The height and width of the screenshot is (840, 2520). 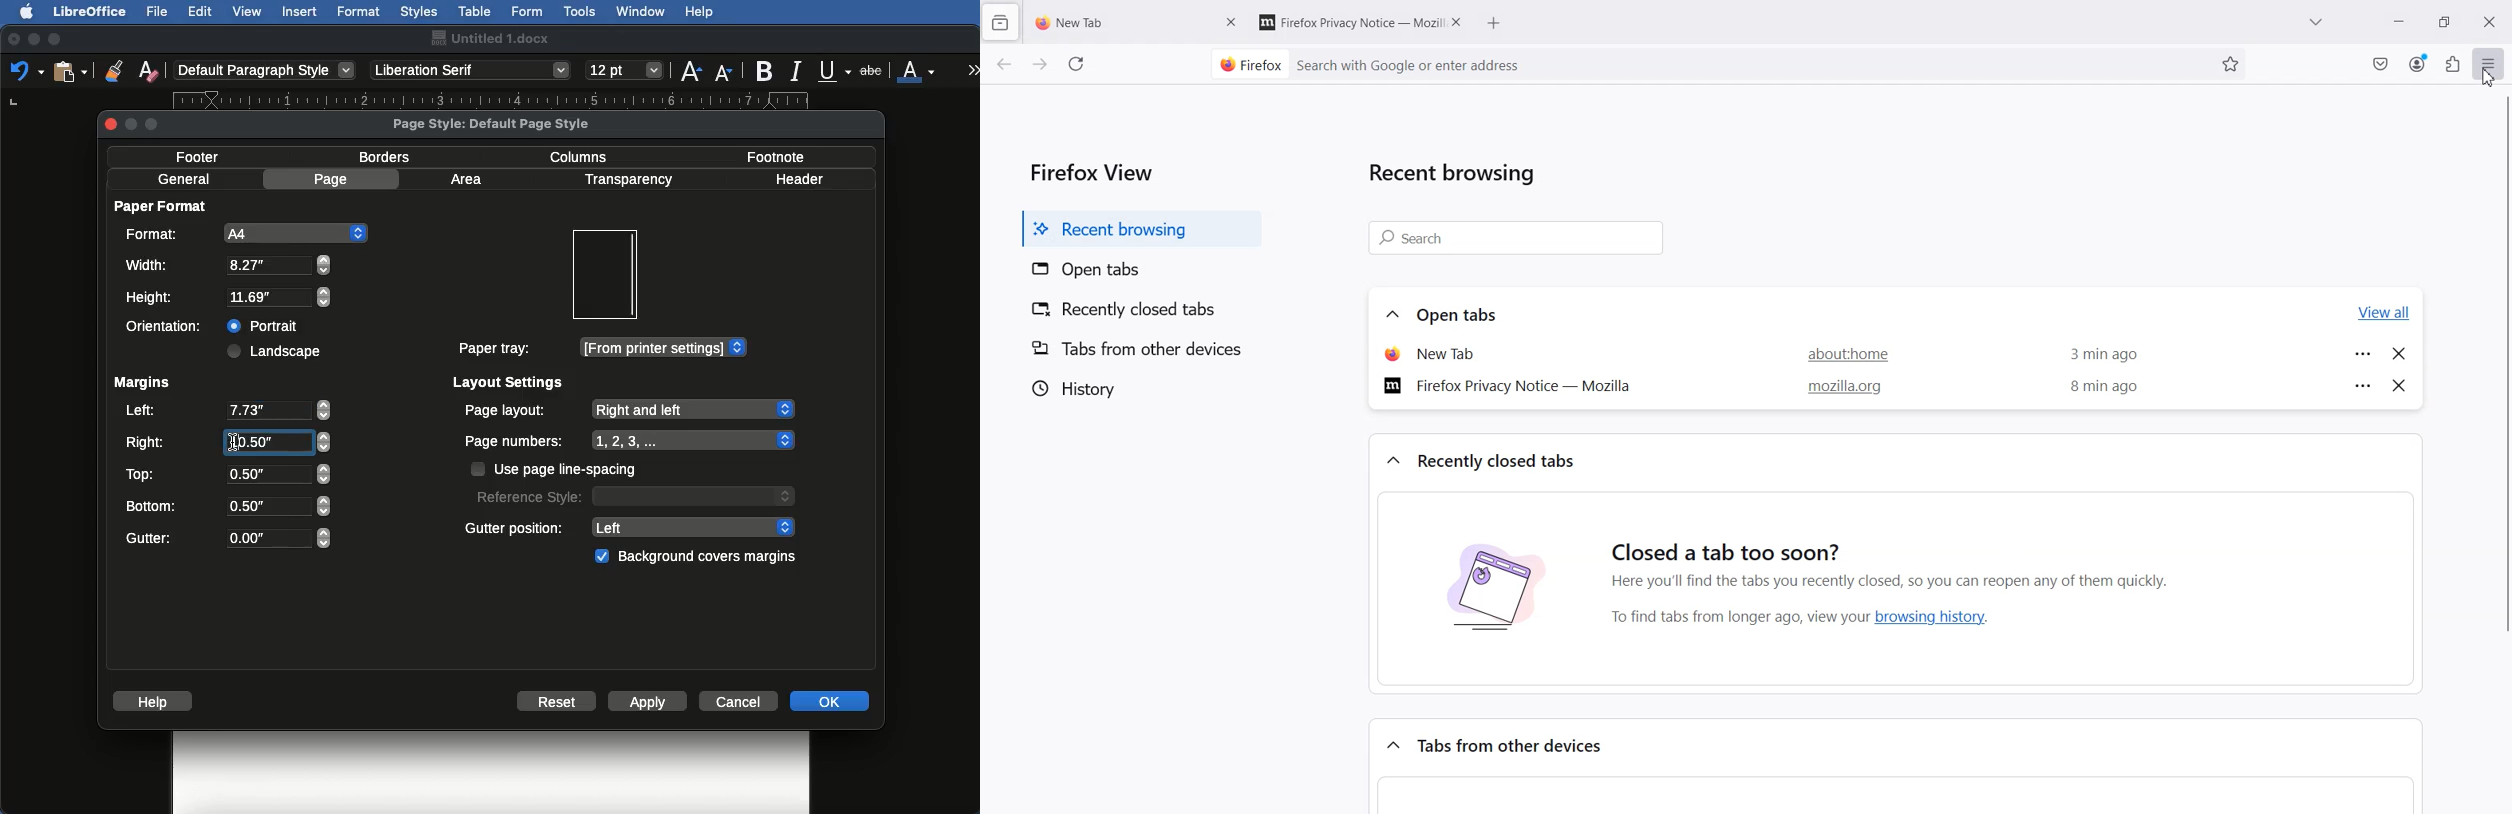 I want to click on Minimize, so click(x=33, y=39).